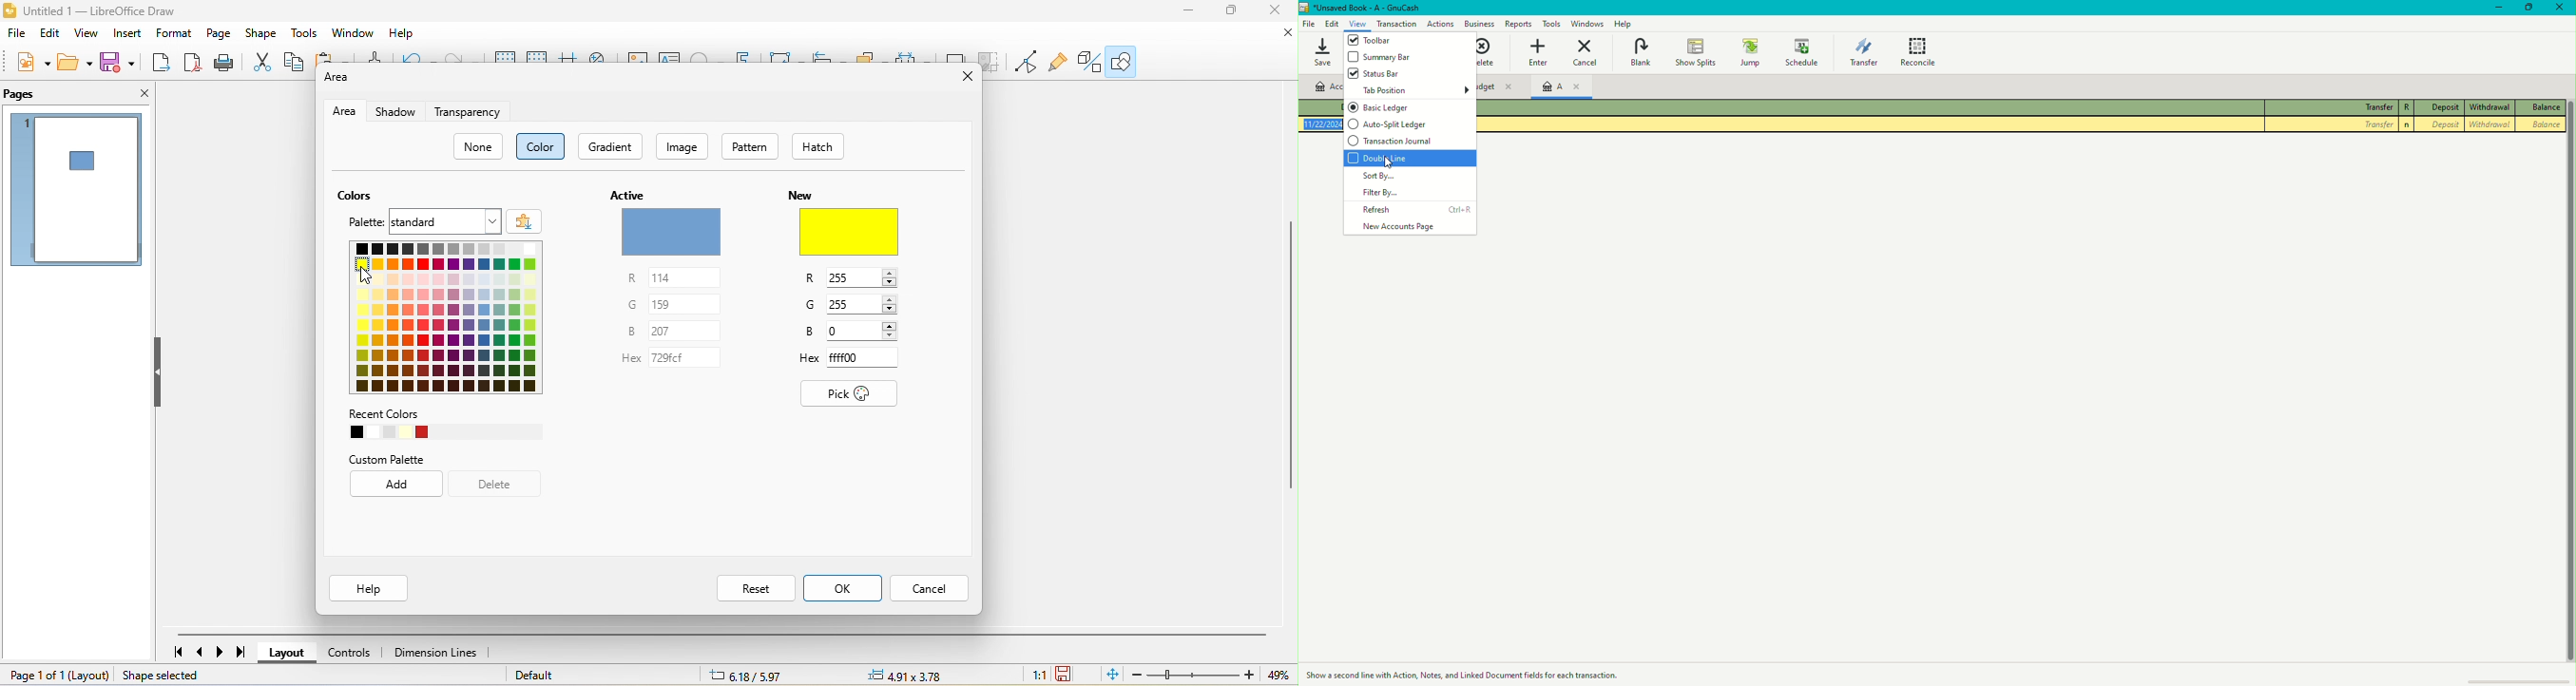 The height and width of the screenshot is (700, 2576). Describe the element at coordinates (854, 280) in the screenshot. I see `r 255` at that location.